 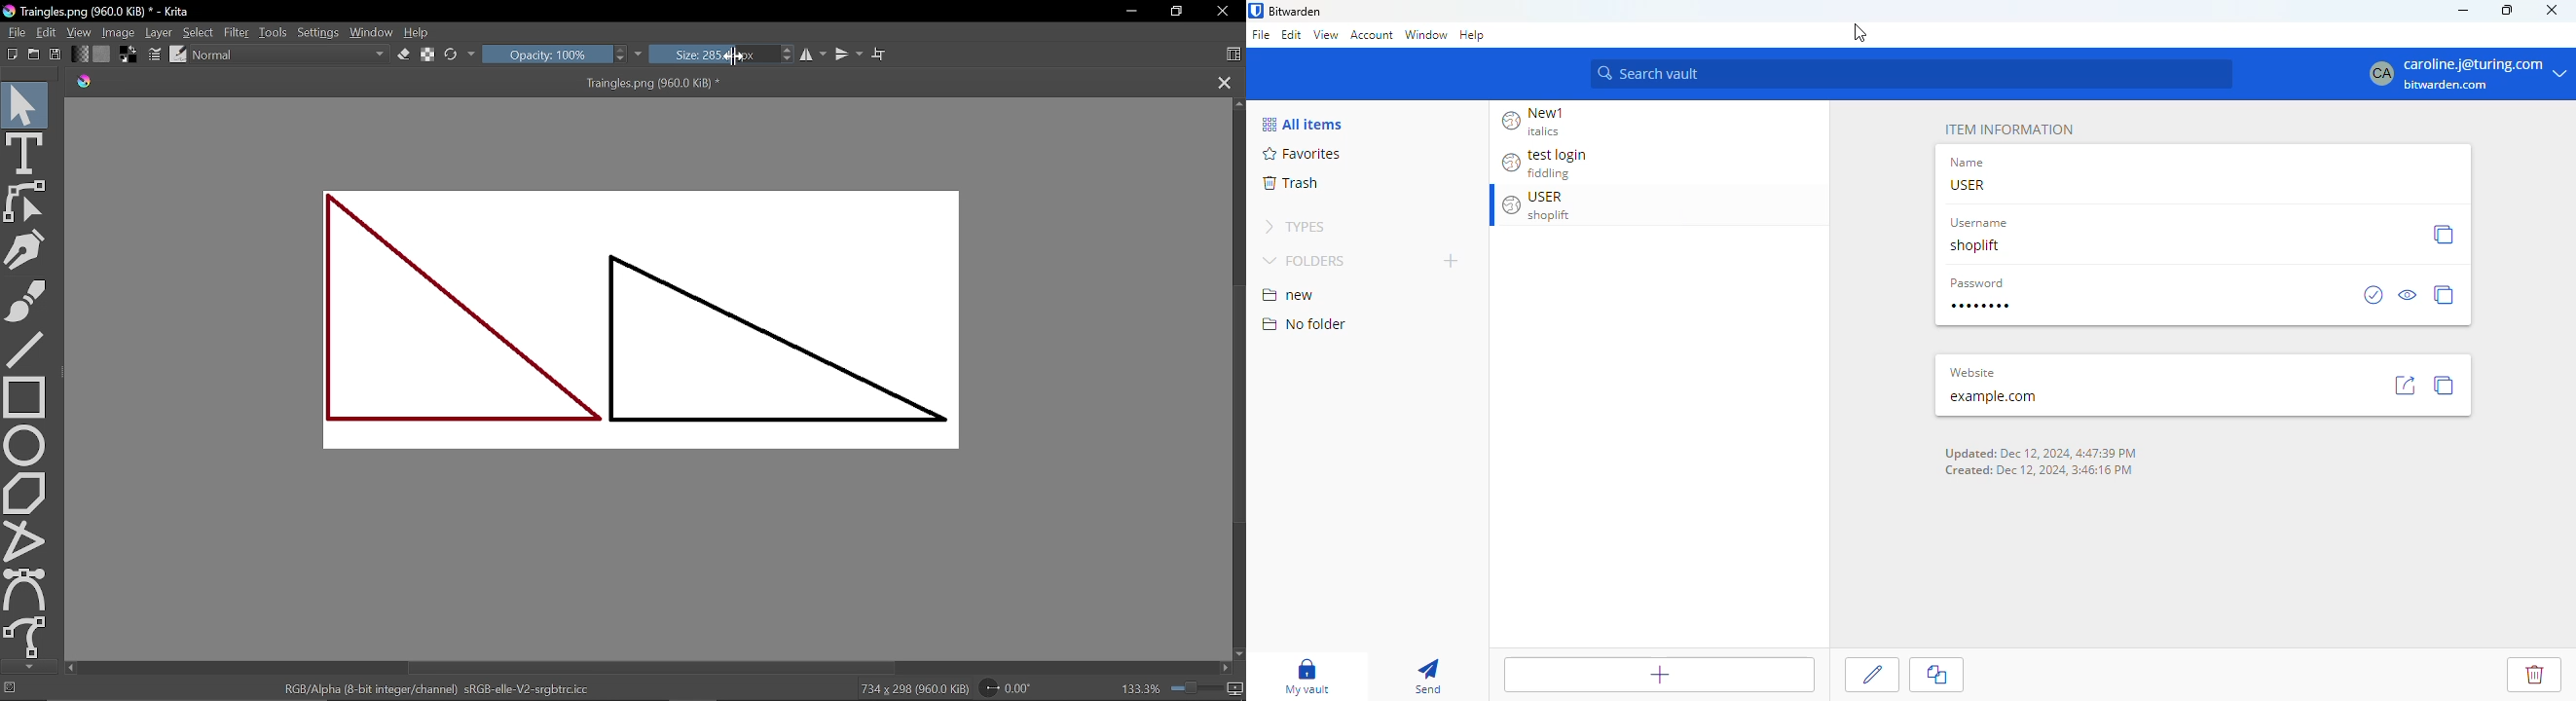 I want to click on account, so click(x=1373, y=36).